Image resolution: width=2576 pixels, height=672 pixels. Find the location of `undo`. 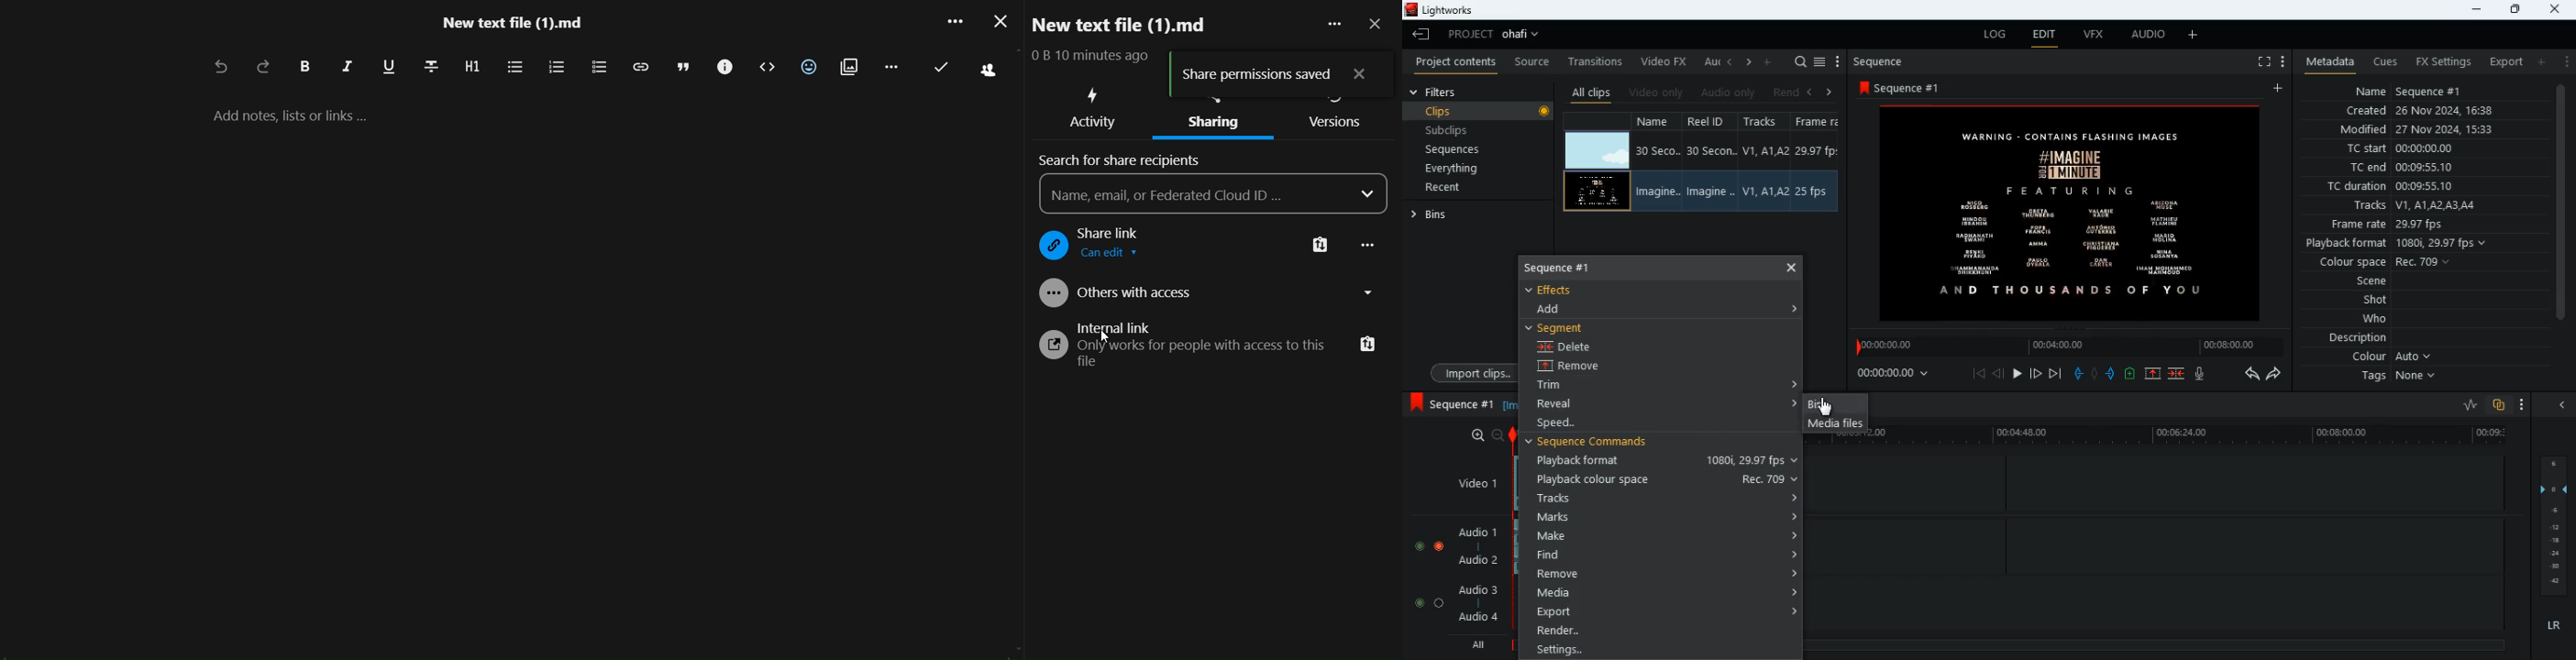

undo is located at coordinates (218, 69).